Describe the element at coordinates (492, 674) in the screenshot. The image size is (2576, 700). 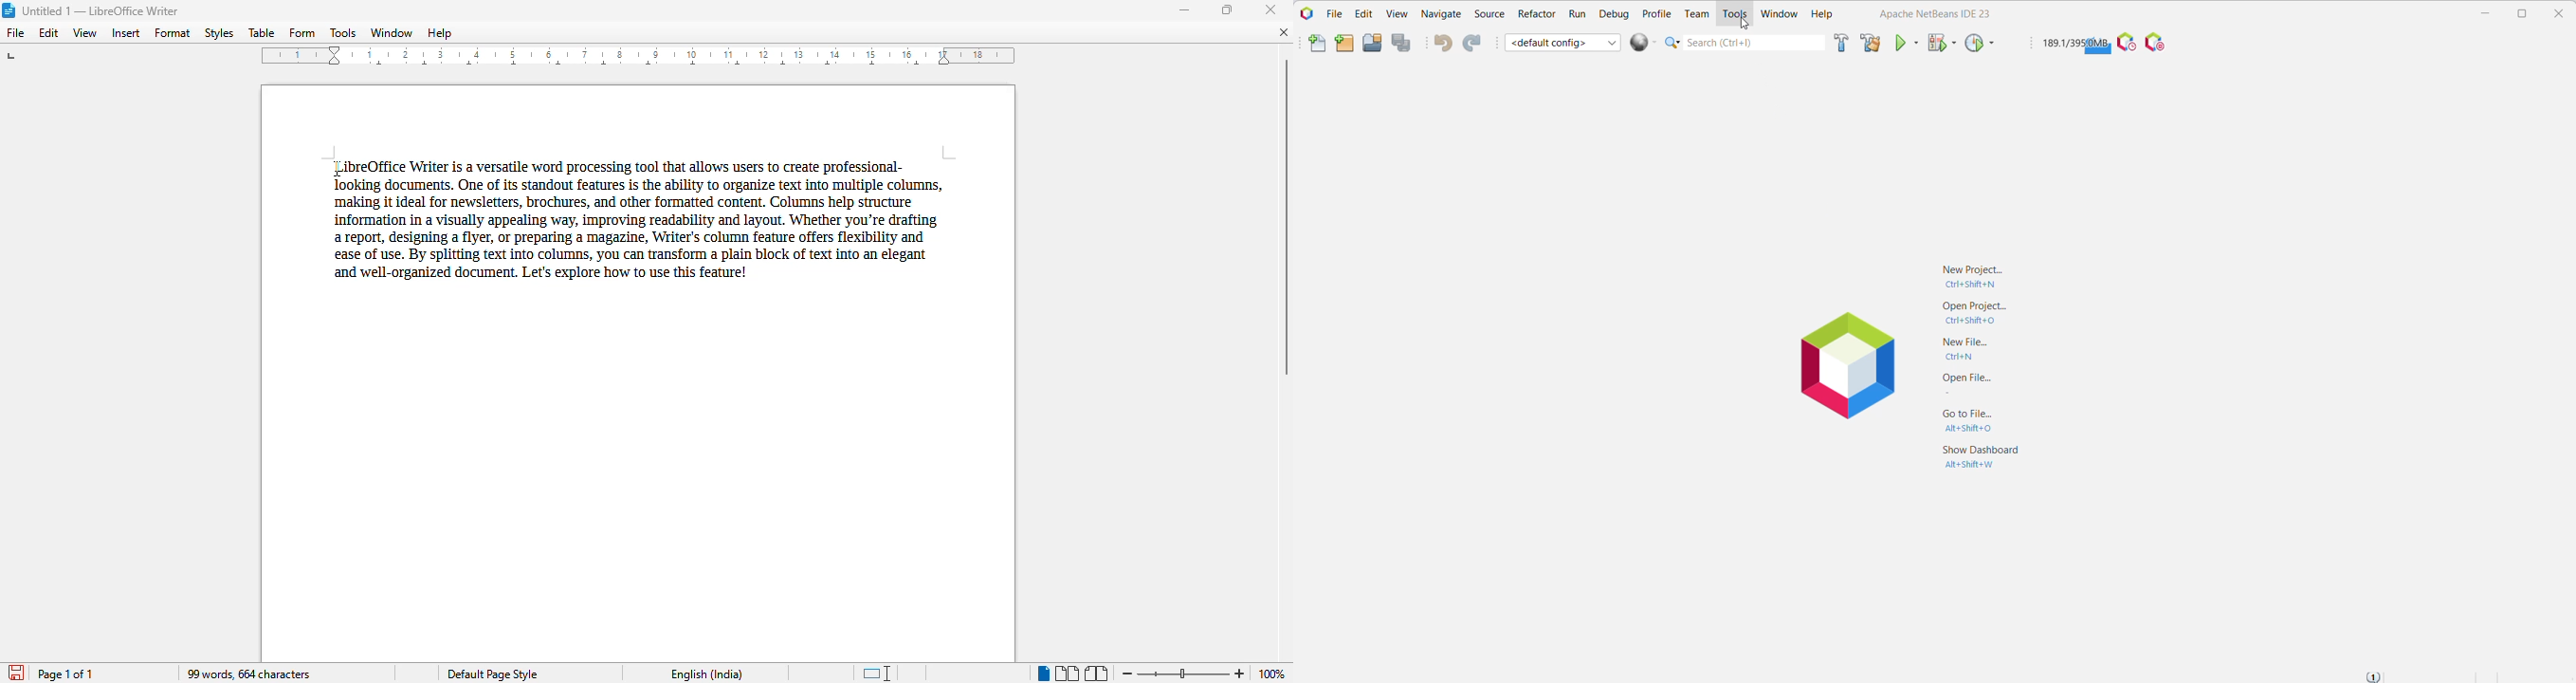
I see `Default page style` at that location.